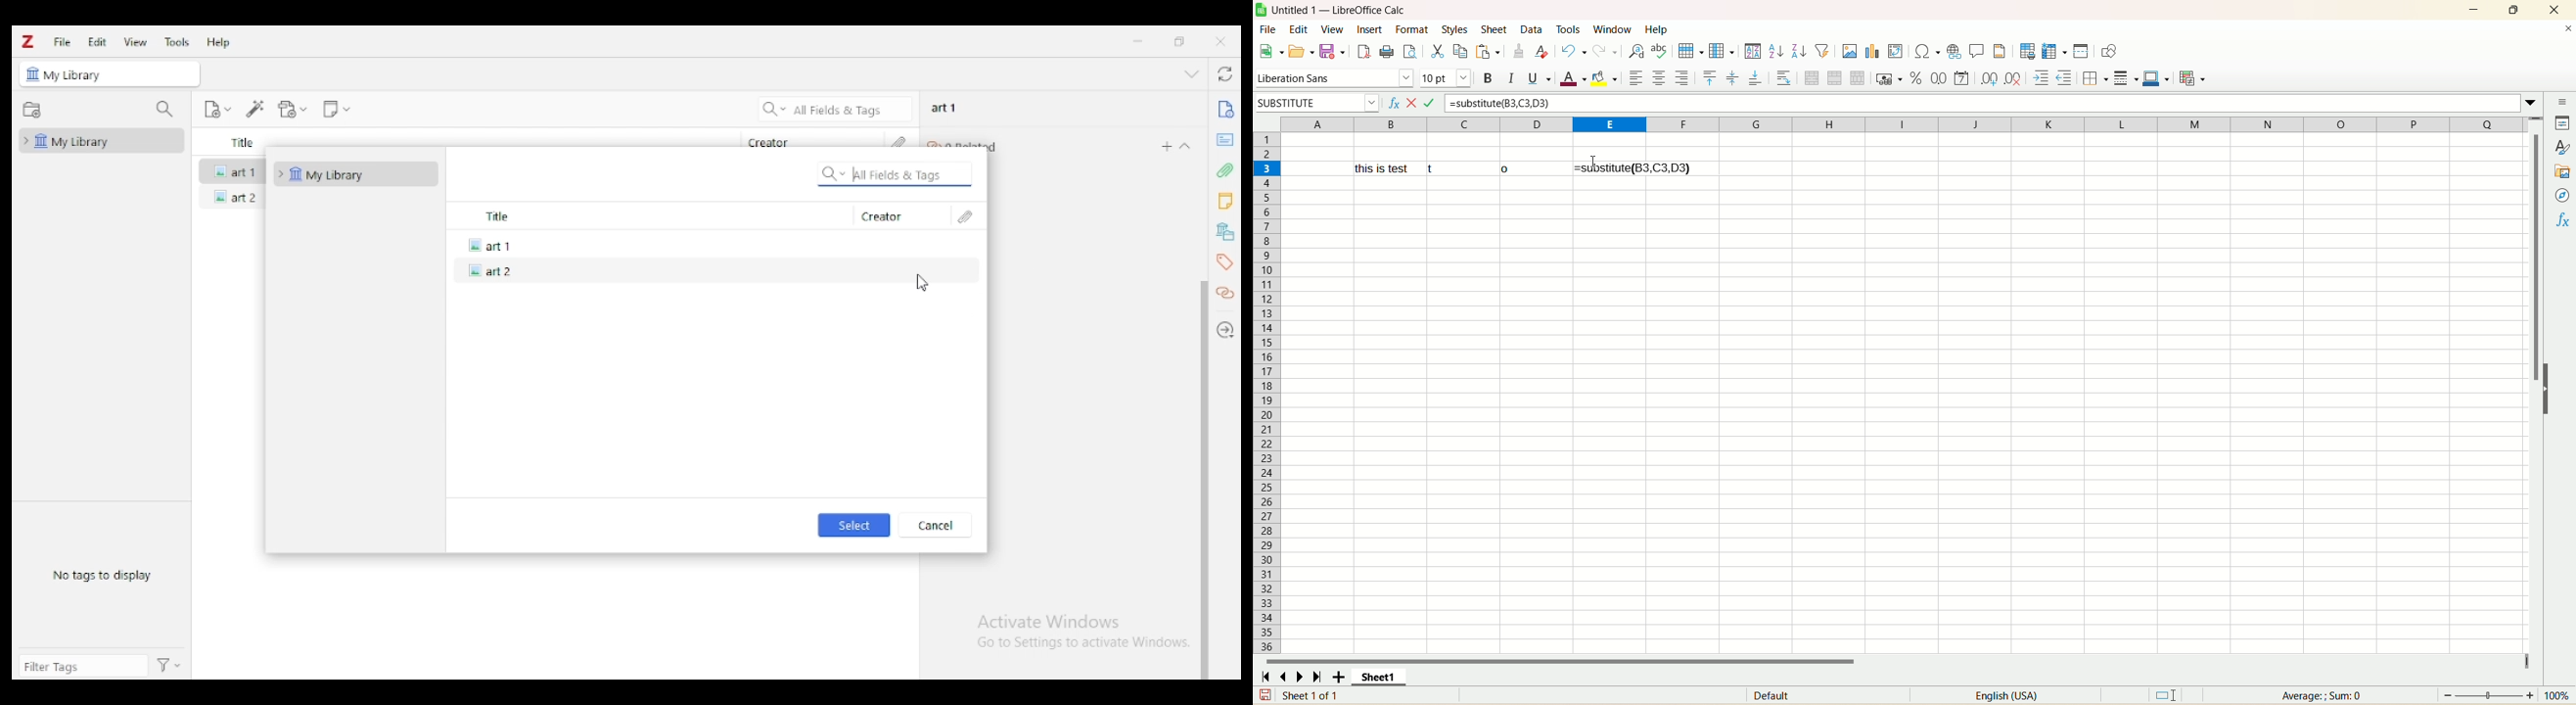 This screenshot has height=728, width=2576. I want to click on remove decimal place, so click(2016, 79).